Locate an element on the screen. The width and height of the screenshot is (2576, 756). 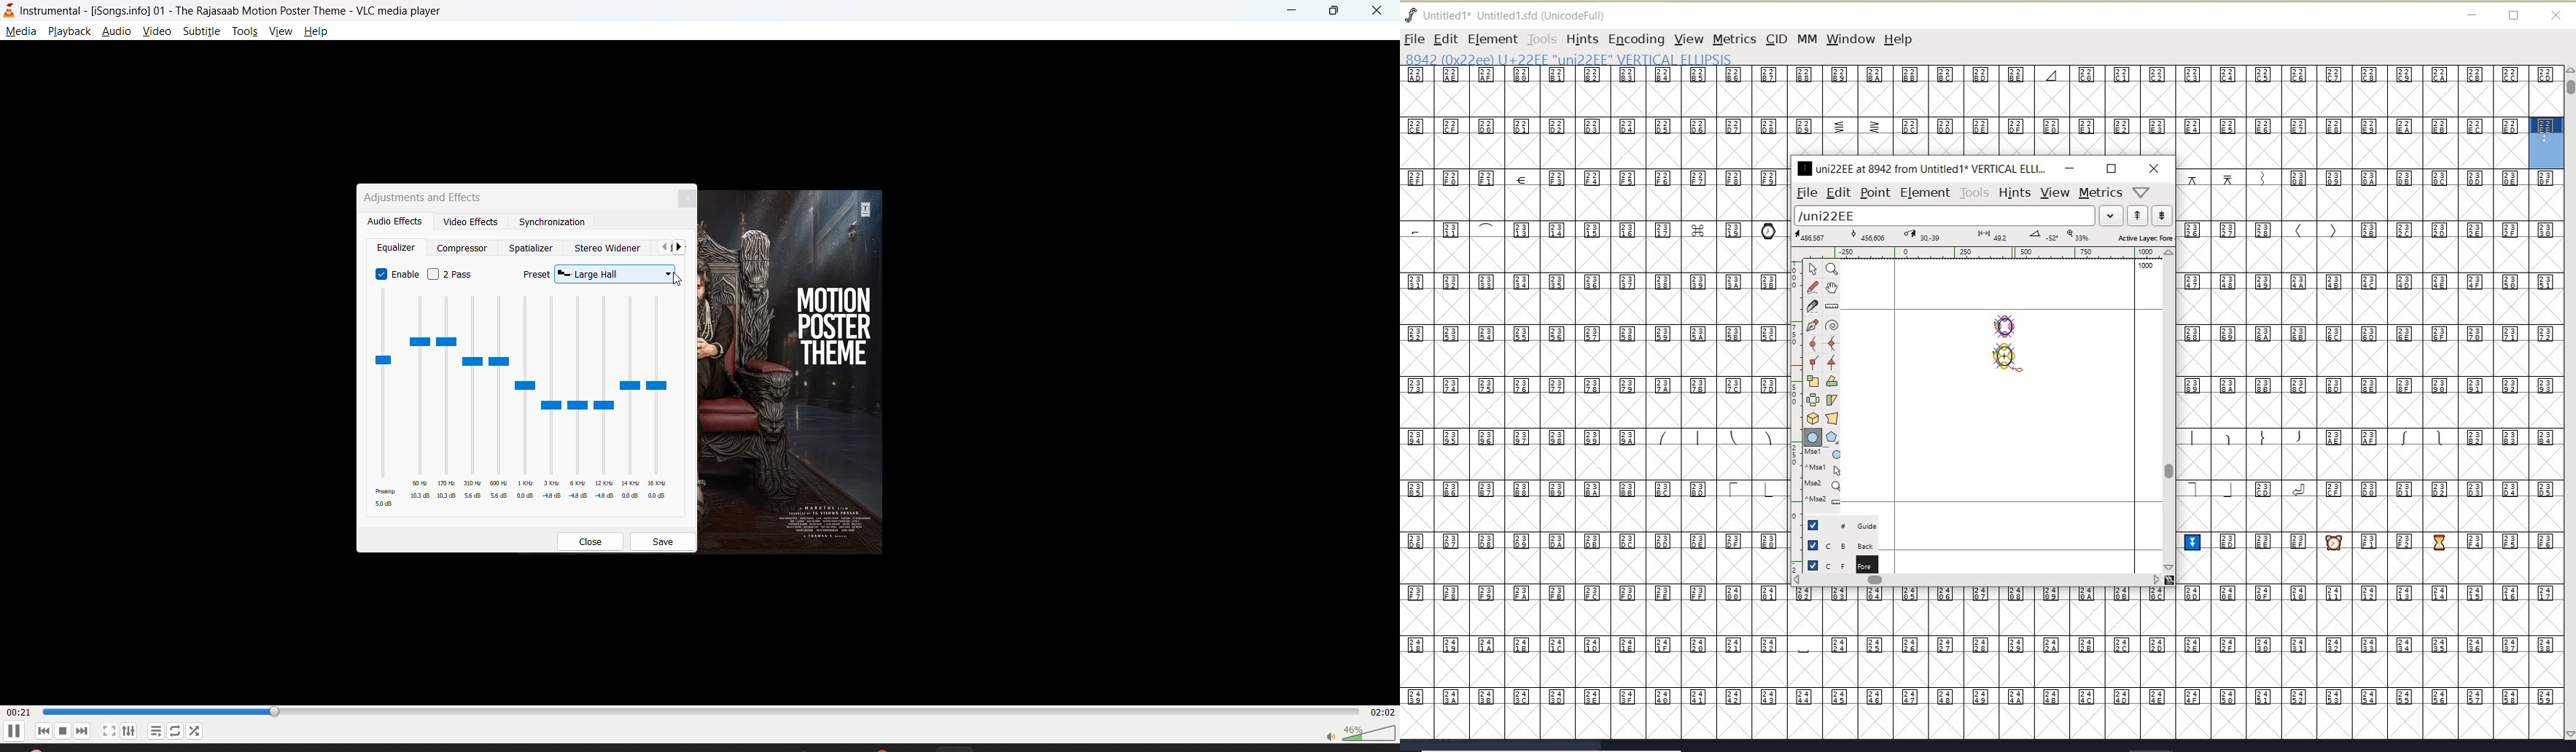
point is located at coordinates (1874, 193).